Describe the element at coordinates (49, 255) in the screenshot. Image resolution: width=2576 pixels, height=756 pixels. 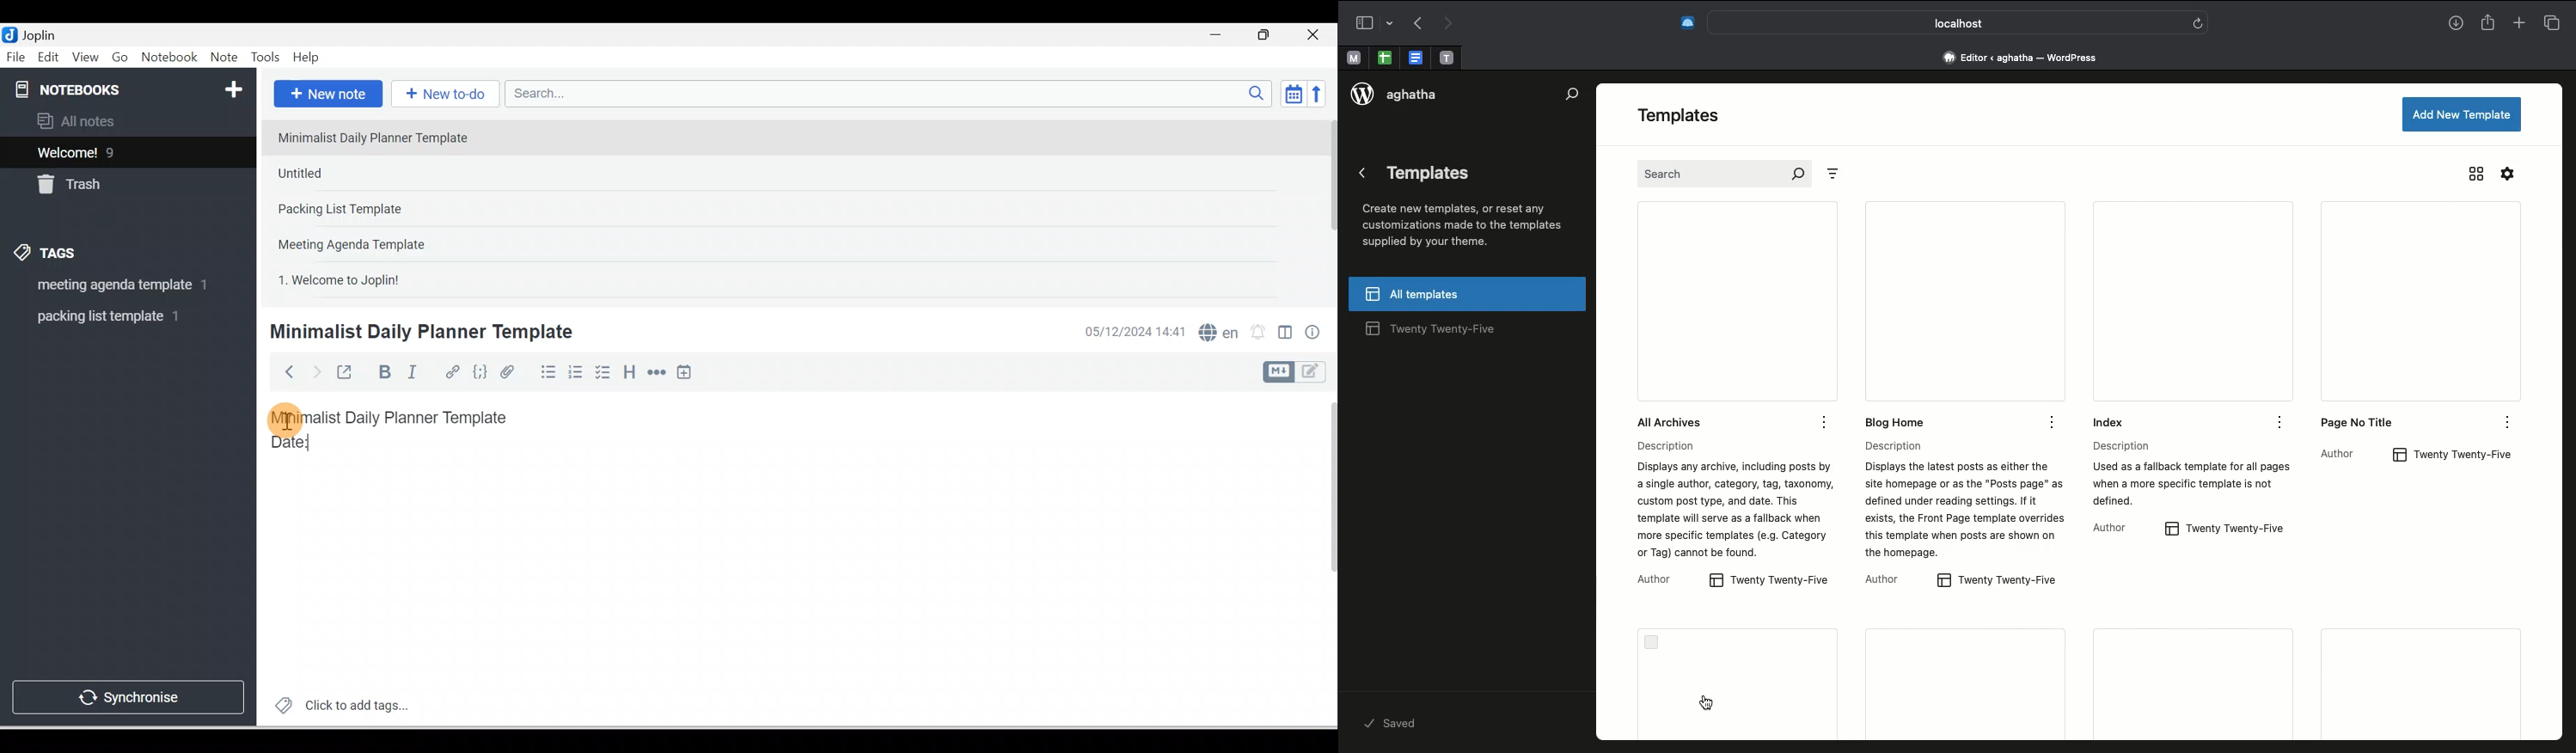
I see `Tags` at that location.